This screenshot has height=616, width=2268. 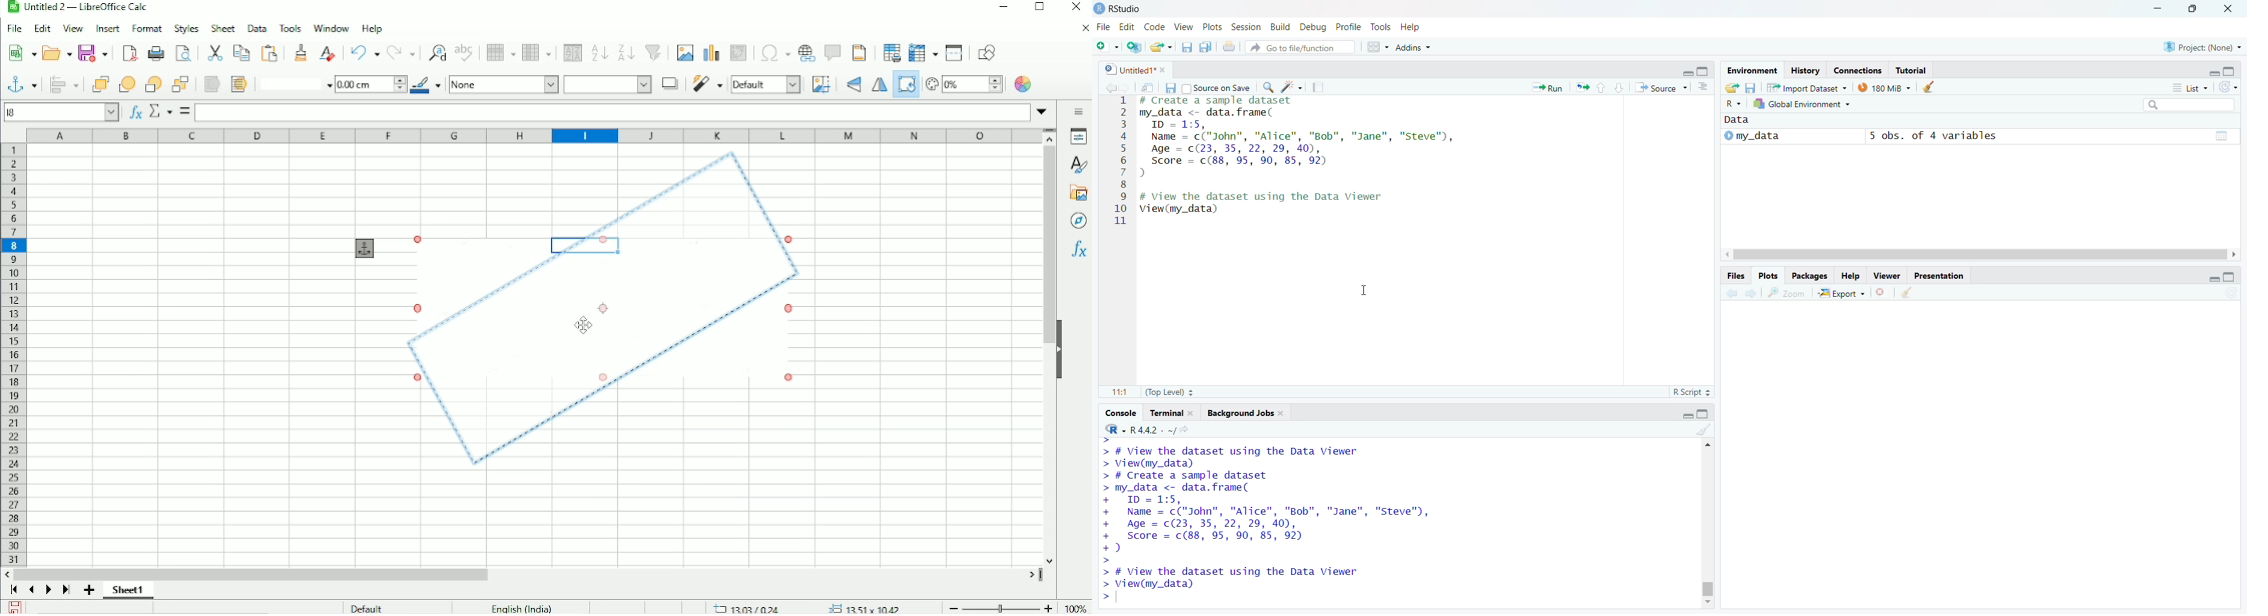 What do you see at coordinates (1377, 49) in the screenshot?
I see `workspaces pane` at bounding box center [1377, 49].